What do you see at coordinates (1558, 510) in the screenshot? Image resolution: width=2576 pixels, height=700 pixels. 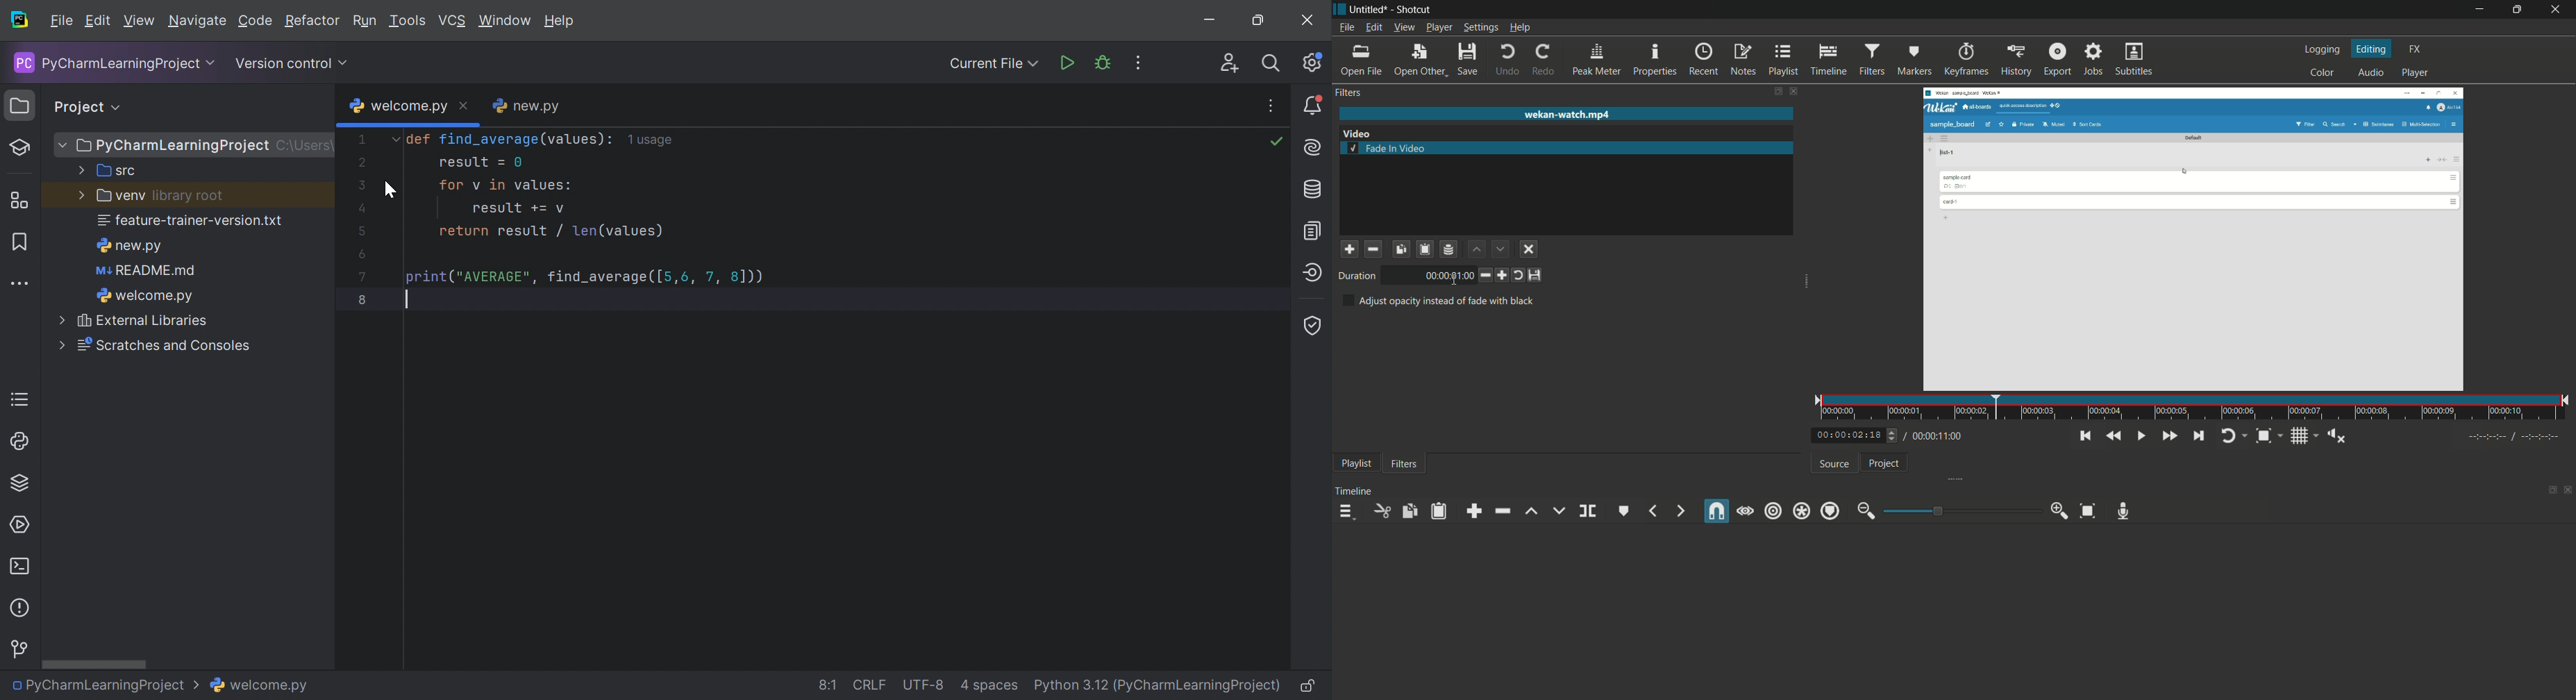 I see `overwrite` at bounding box center [1558, 510].